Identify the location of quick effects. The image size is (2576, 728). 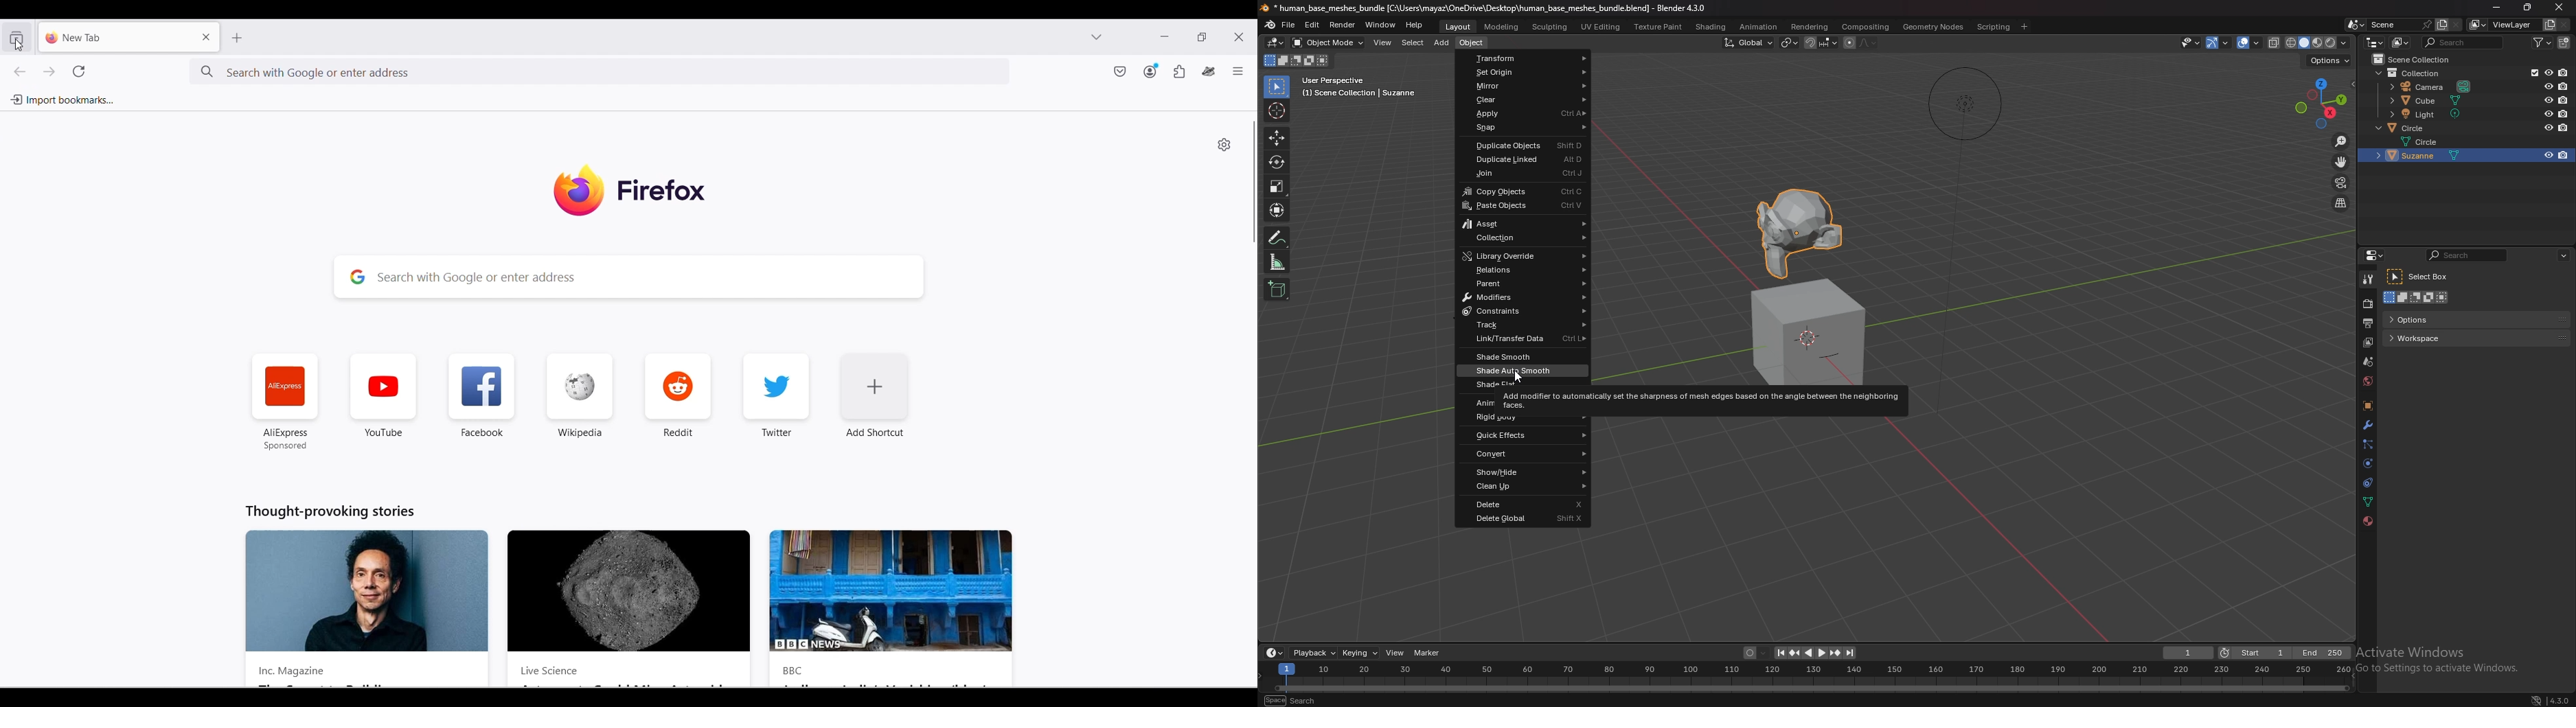
(1524, 436).